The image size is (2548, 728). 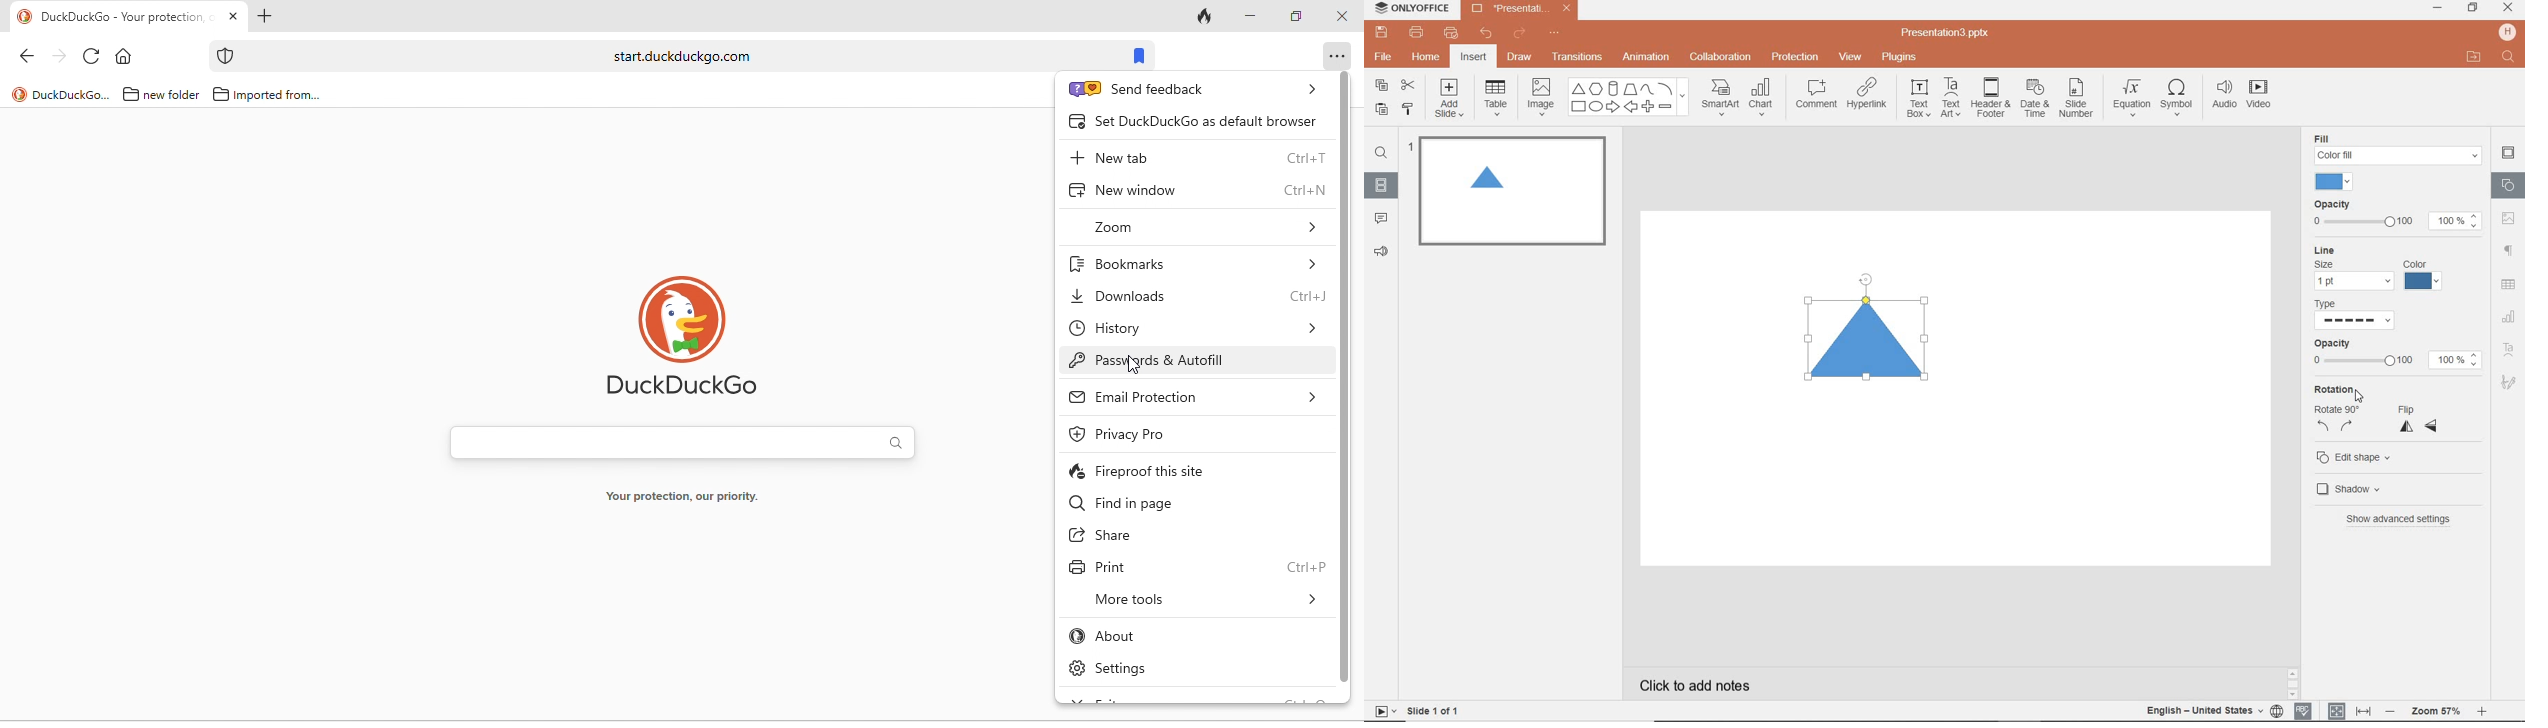 I want to click on zoom, so click(x=1202, y=226).